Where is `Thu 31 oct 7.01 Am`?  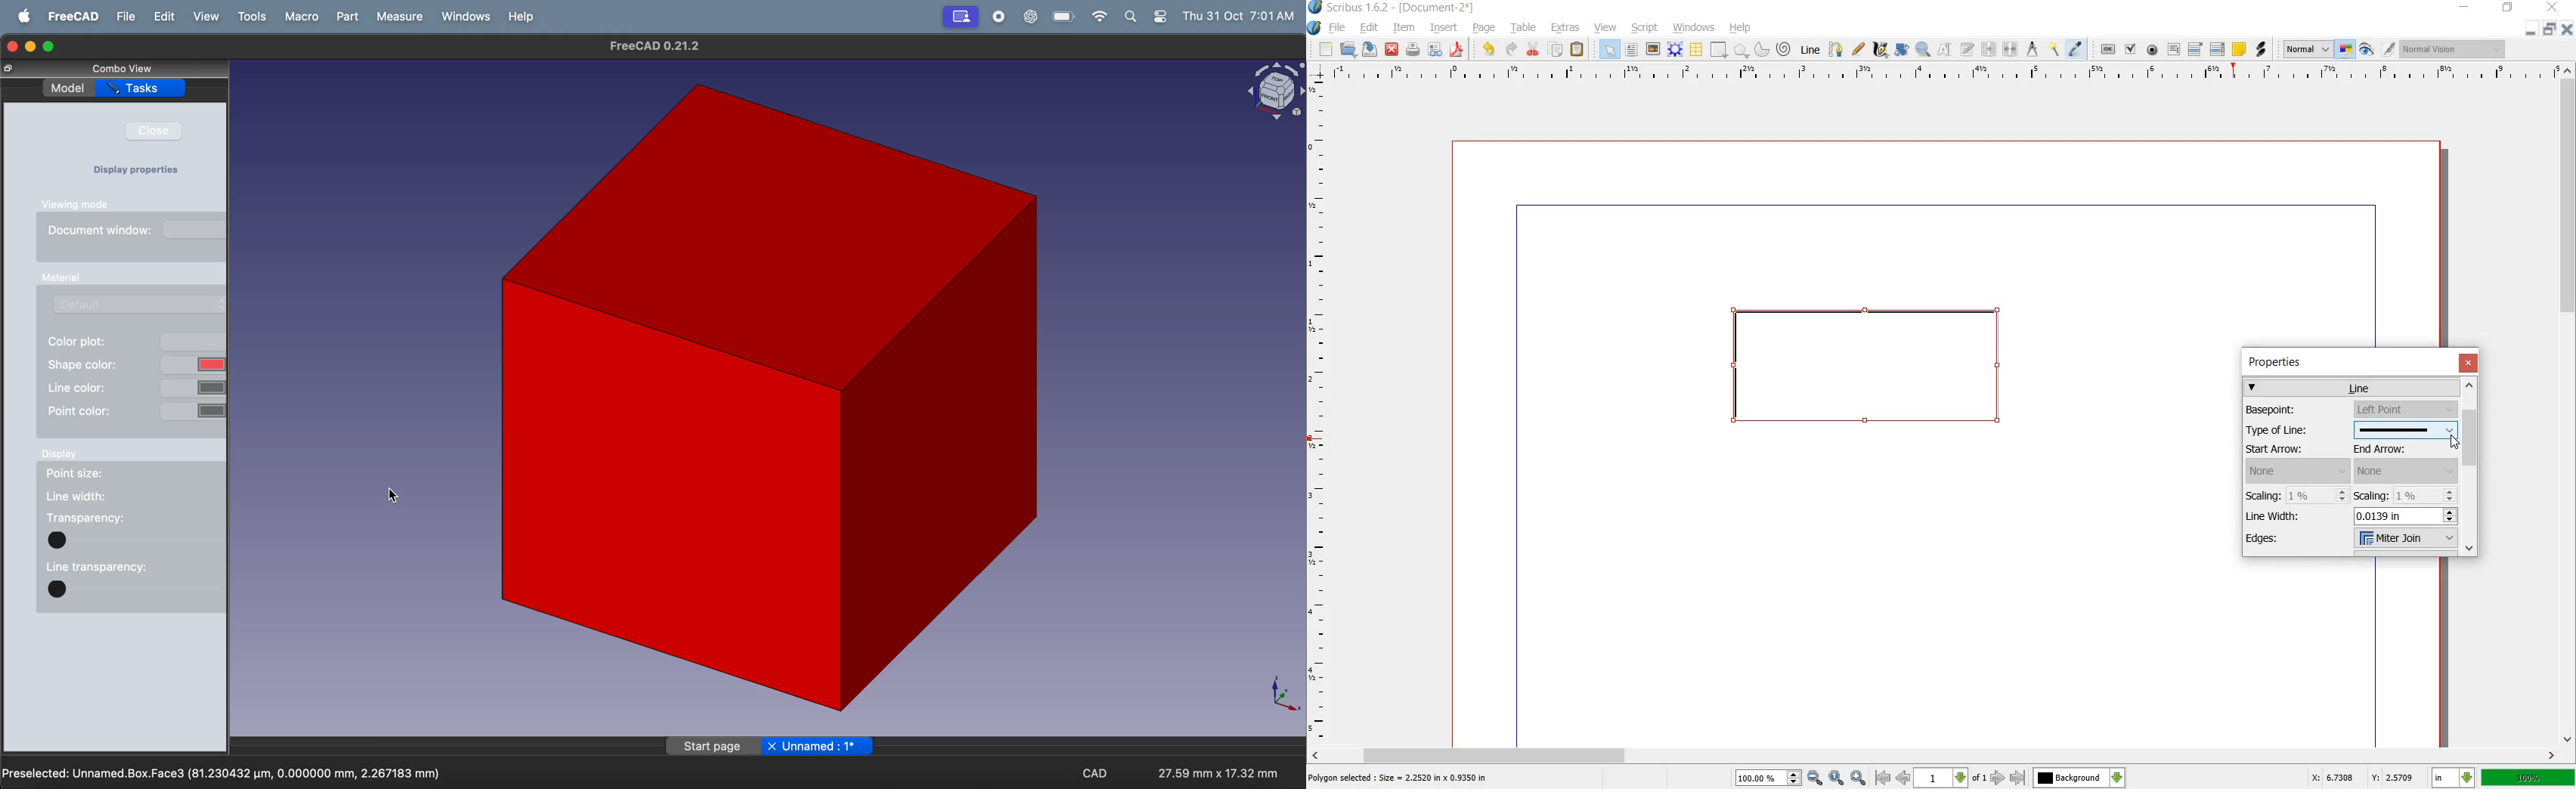
Thu 31 oct 7.01 Am is located at coordinates (1241, 16).